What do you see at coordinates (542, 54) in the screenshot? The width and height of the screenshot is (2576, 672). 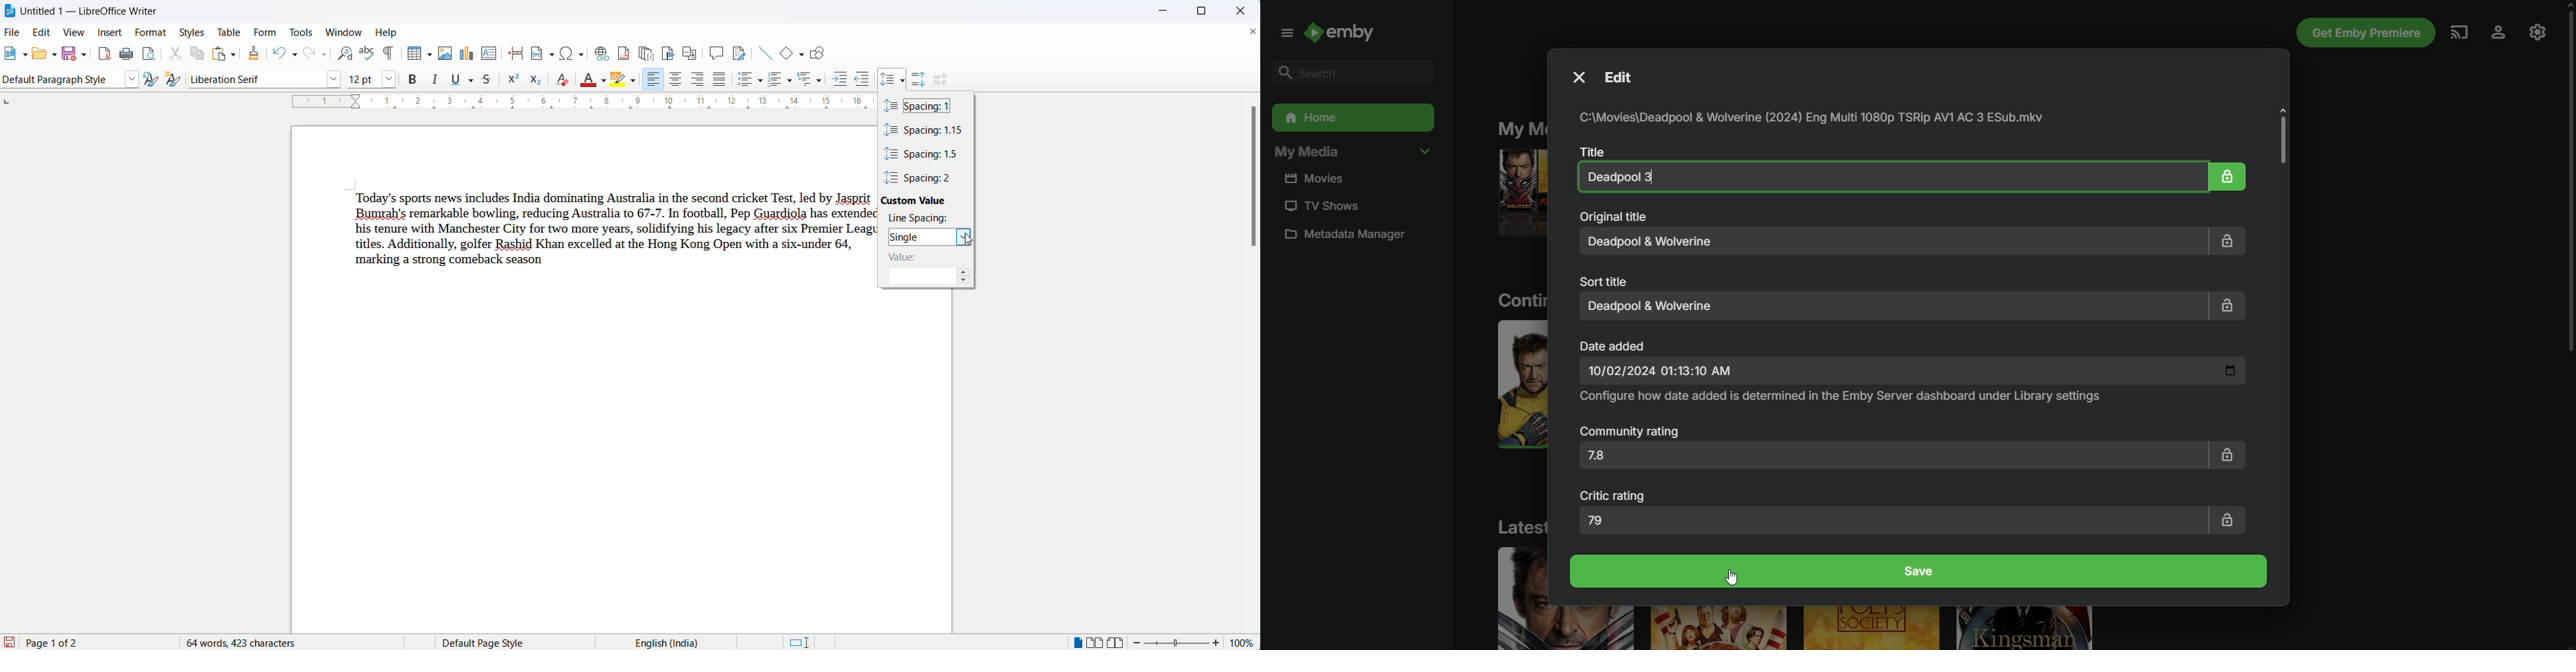 I see `field` at bounding box center [542, 54].